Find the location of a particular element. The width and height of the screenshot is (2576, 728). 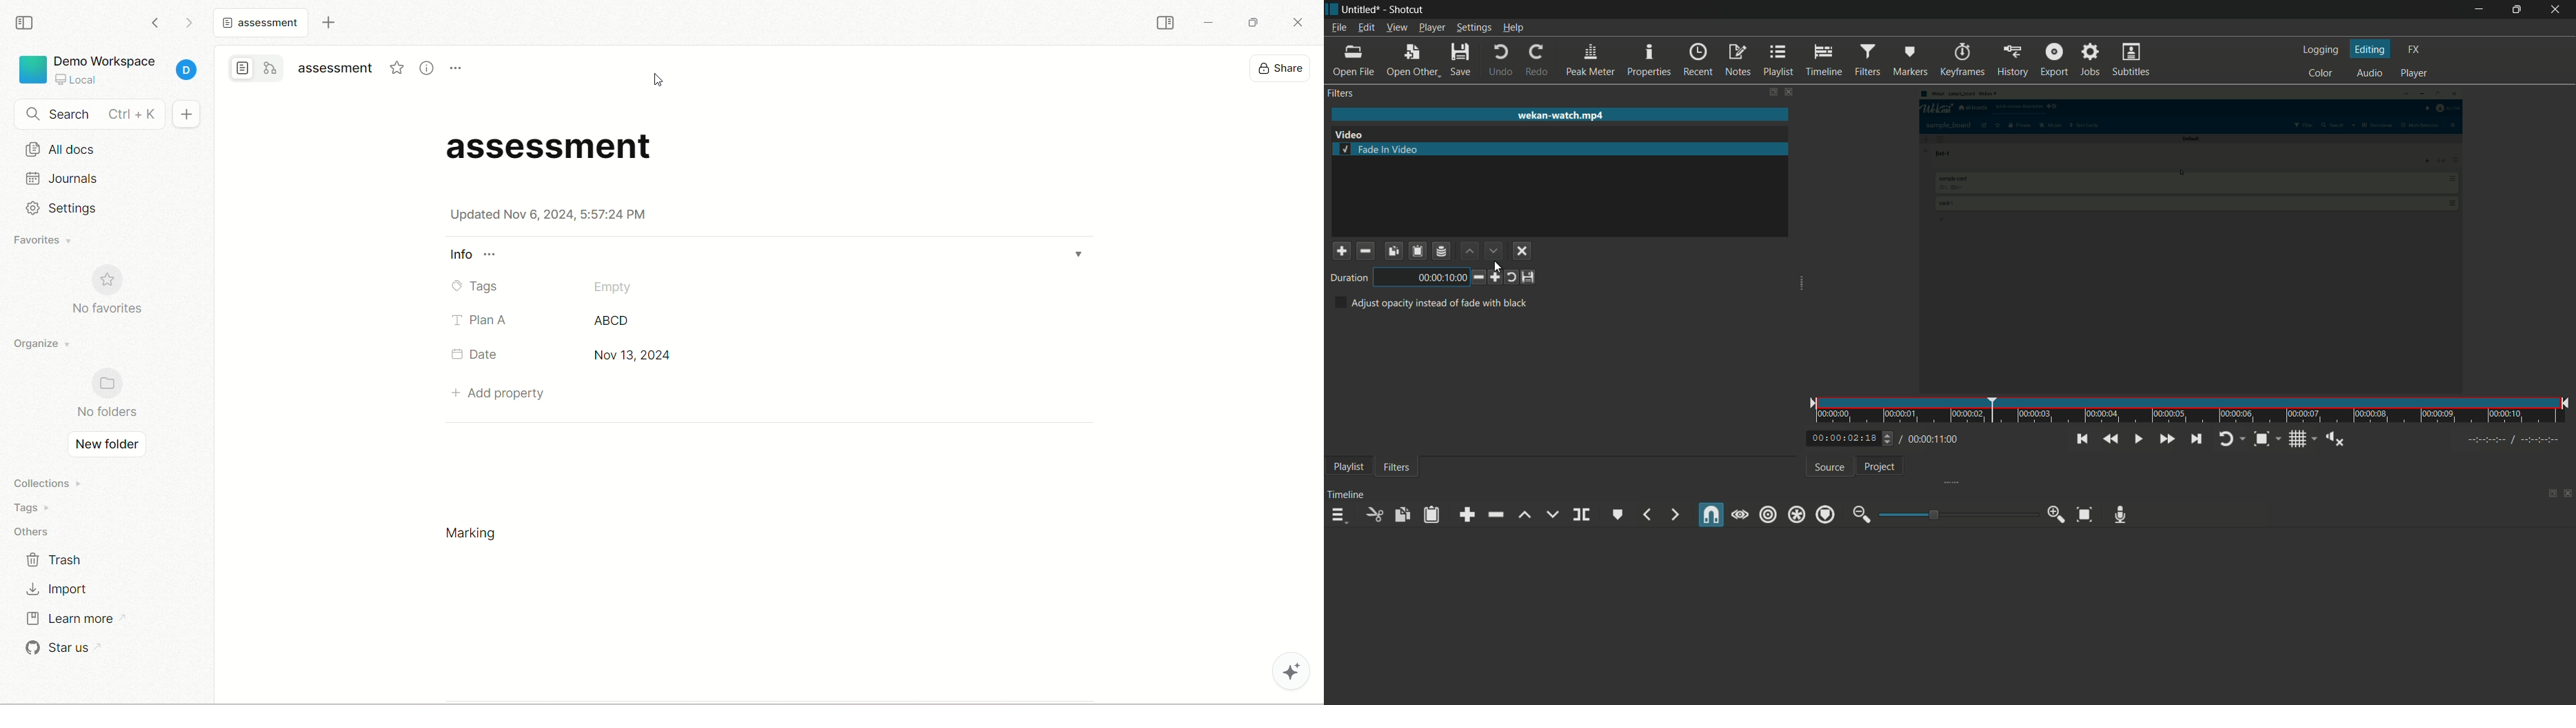

new doc is located at coordinates (185, 114).